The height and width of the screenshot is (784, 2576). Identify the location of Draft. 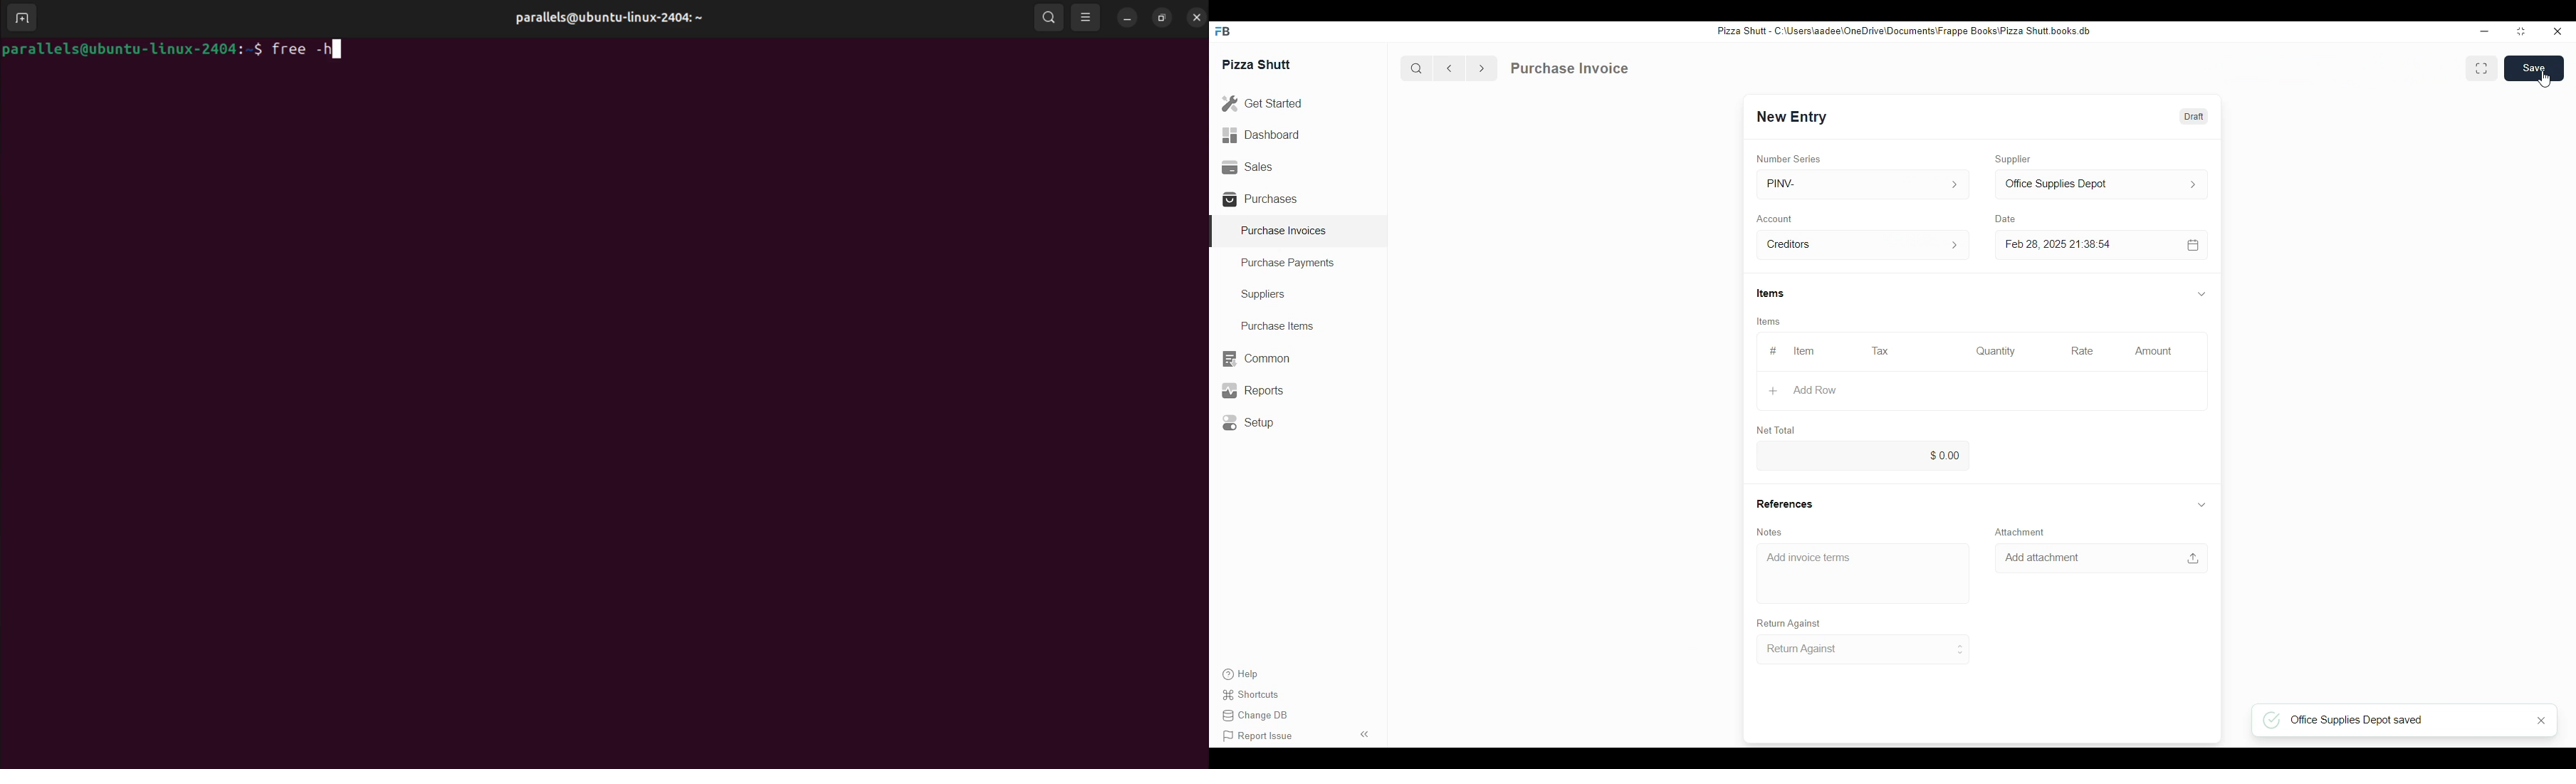
(2193, 116).